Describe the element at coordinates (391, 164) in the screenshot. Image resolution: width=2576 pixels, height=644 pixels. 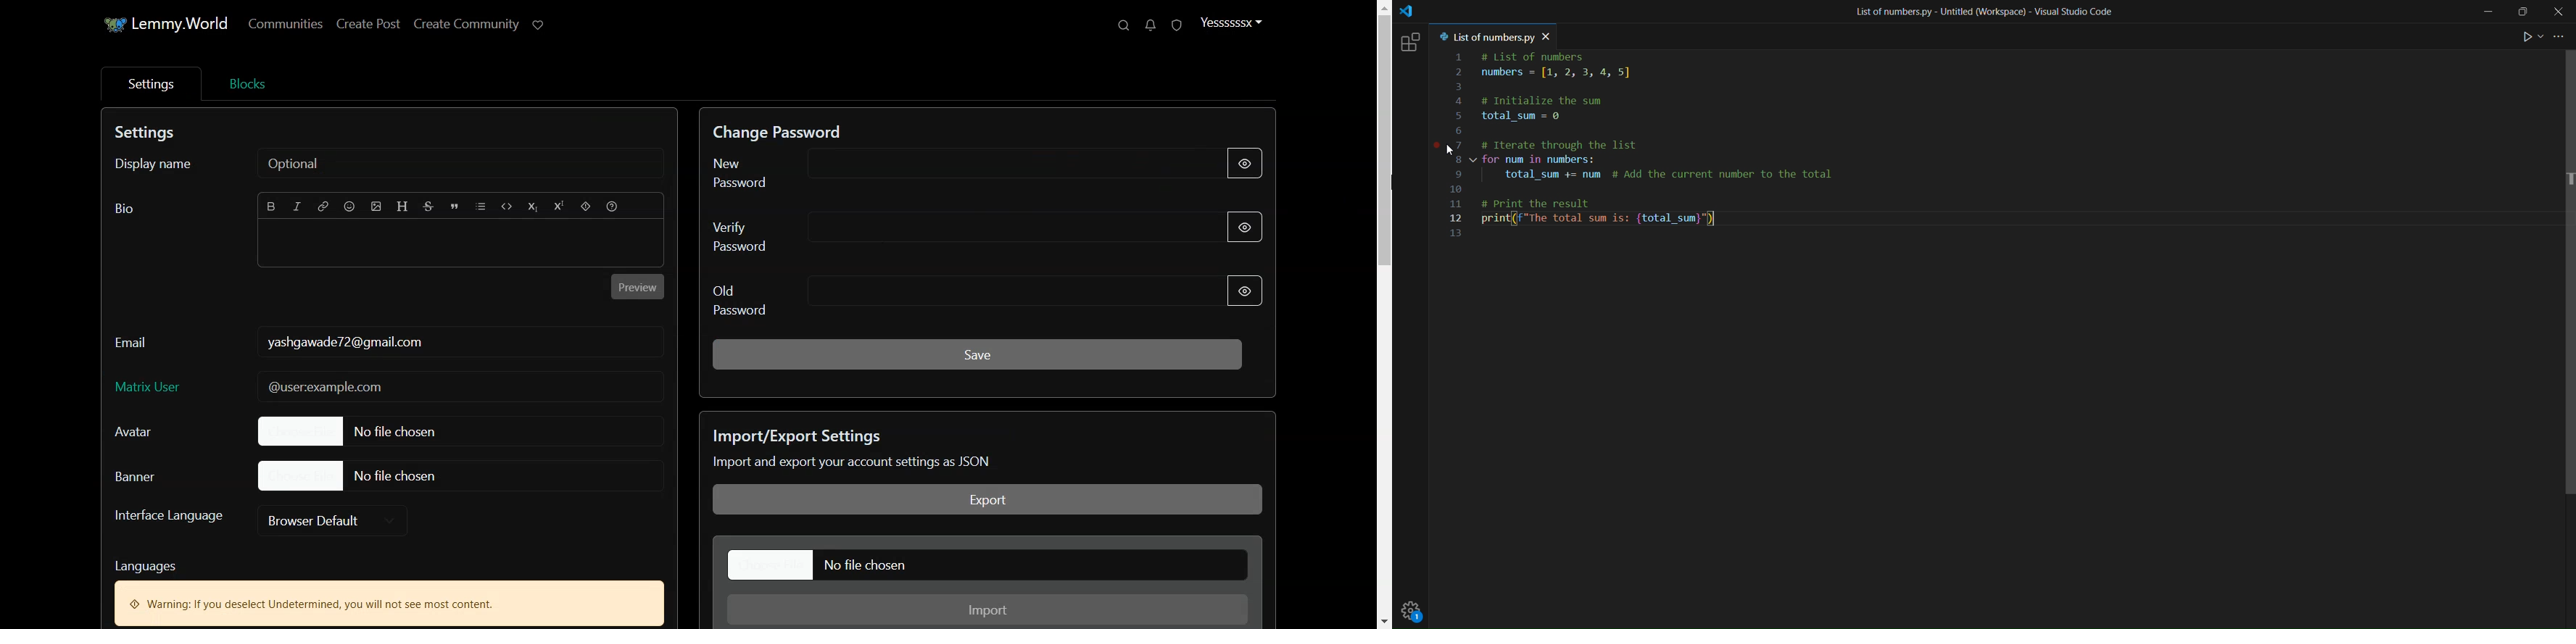
I see `Display name` at that location.